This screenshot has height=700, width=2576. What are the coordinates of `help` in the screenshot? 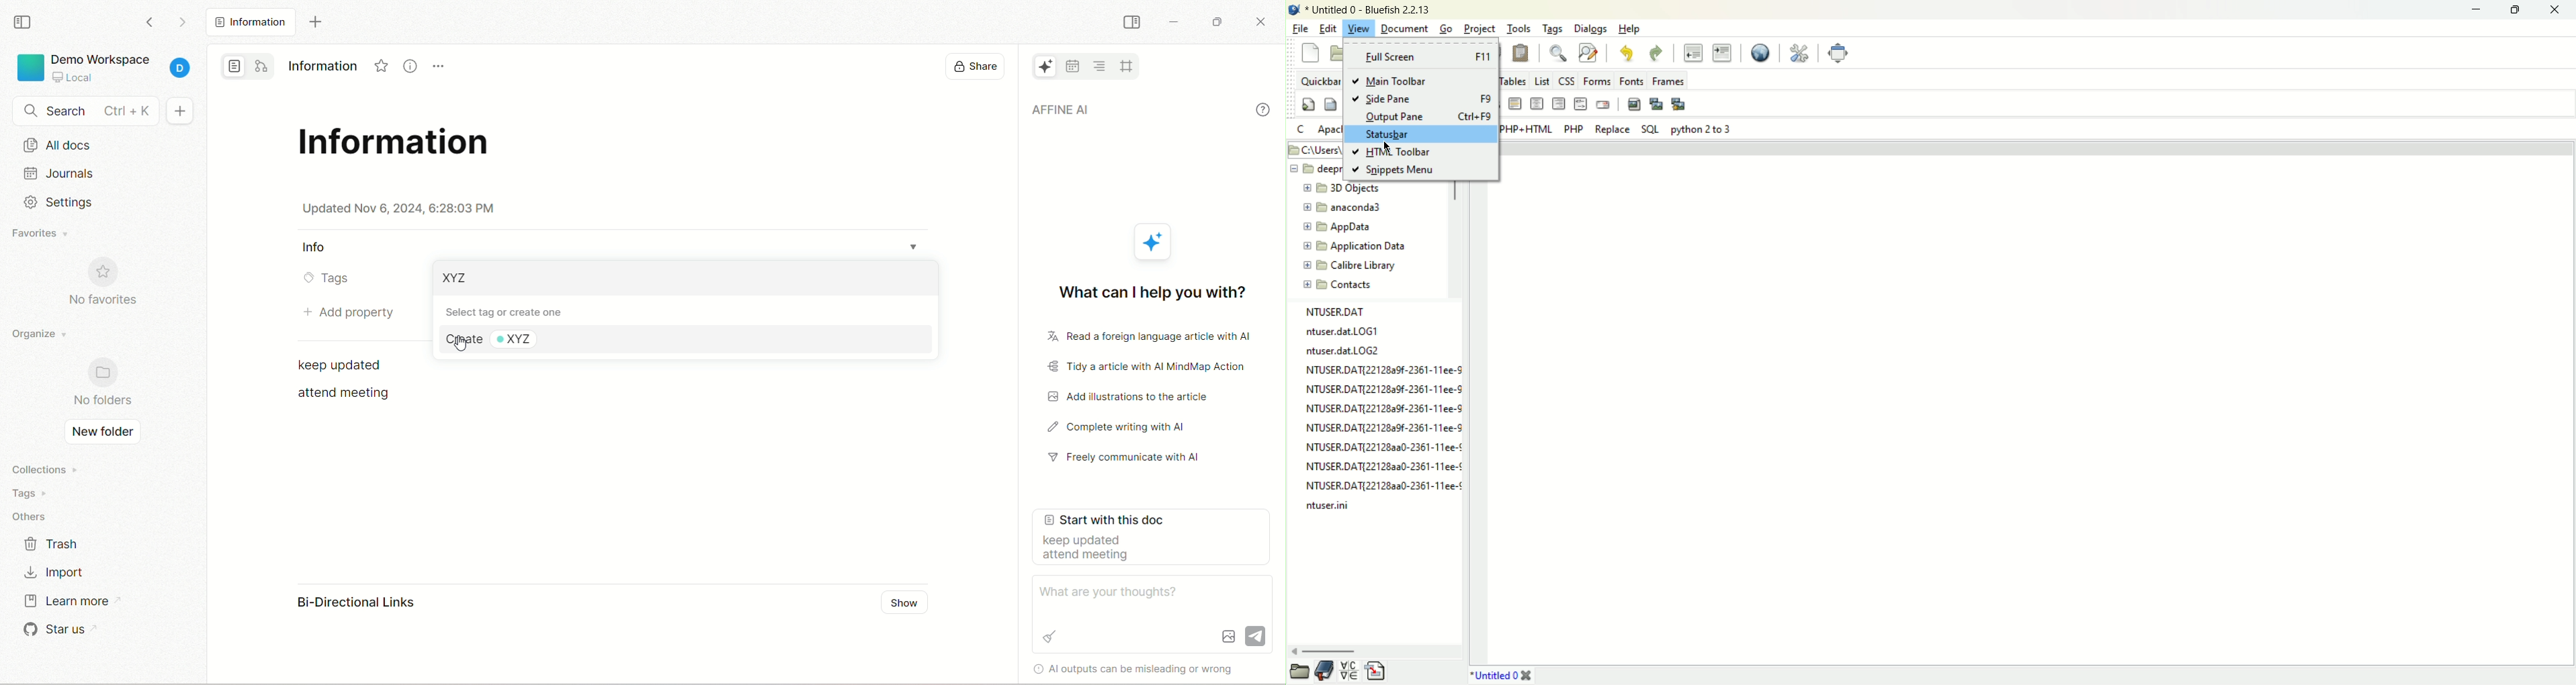 It's located at (1628, 28).